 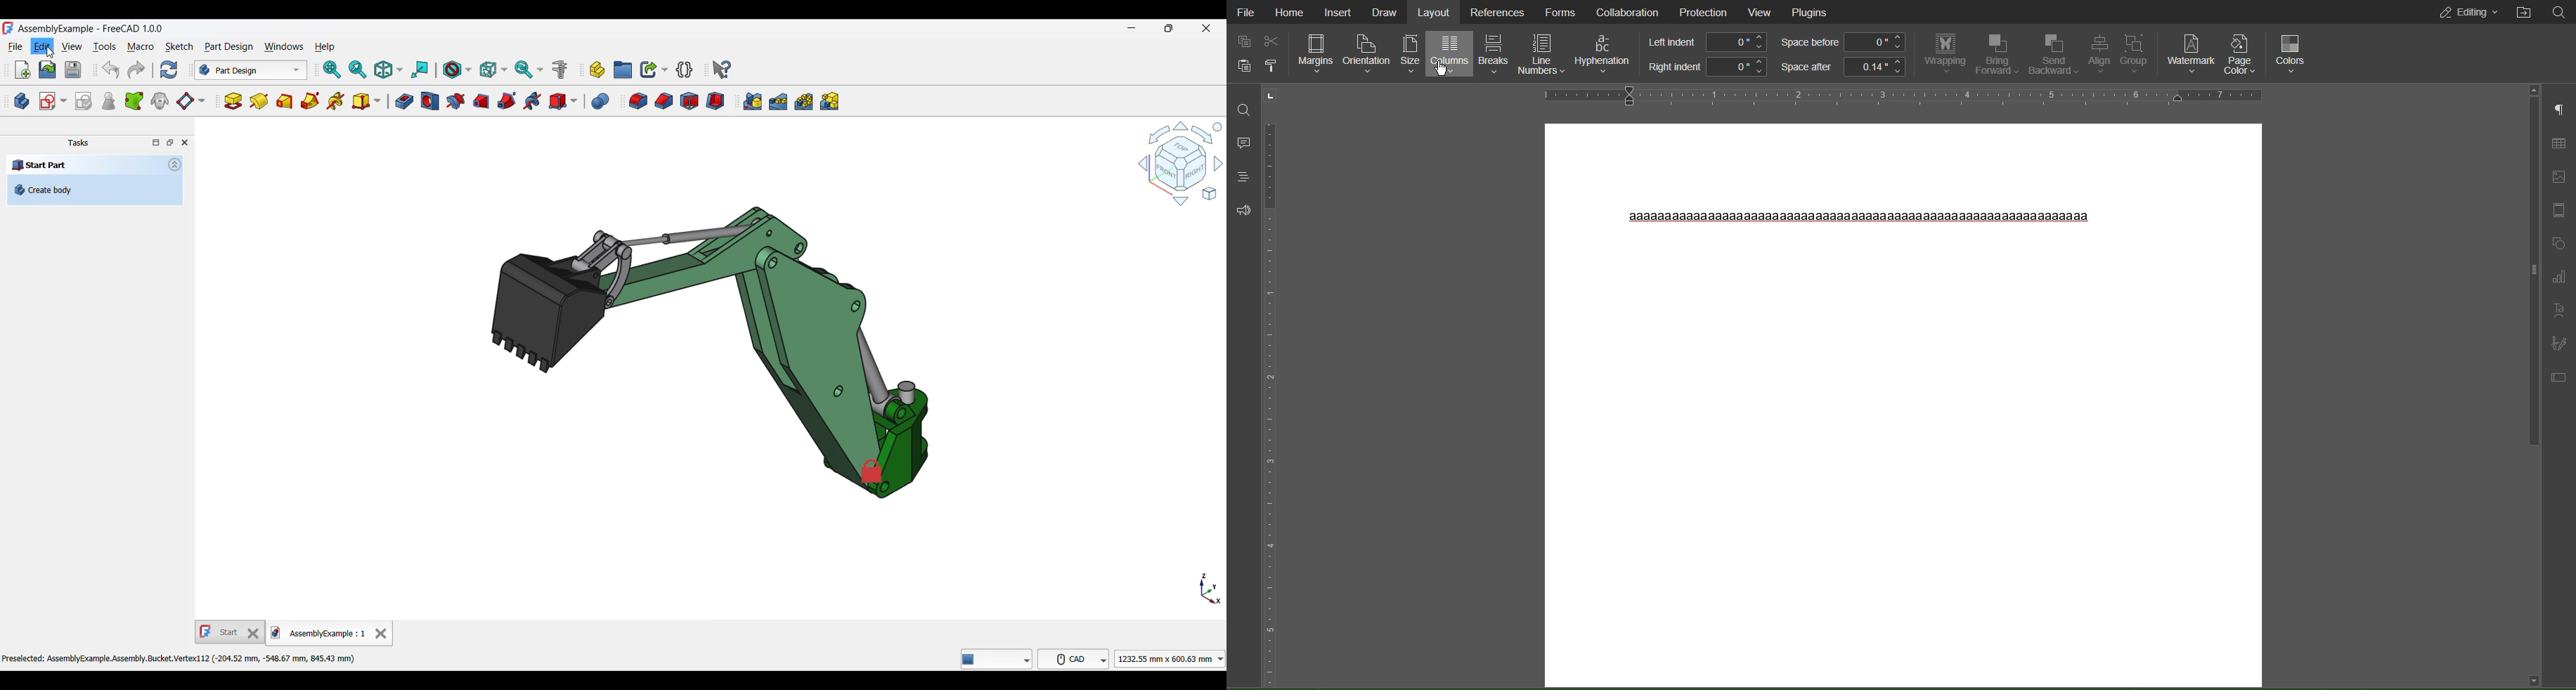 What do you see at coordinates (170, 142) in the screenshot?
I see `Toggle floating window` at bounding box center [170, 142].